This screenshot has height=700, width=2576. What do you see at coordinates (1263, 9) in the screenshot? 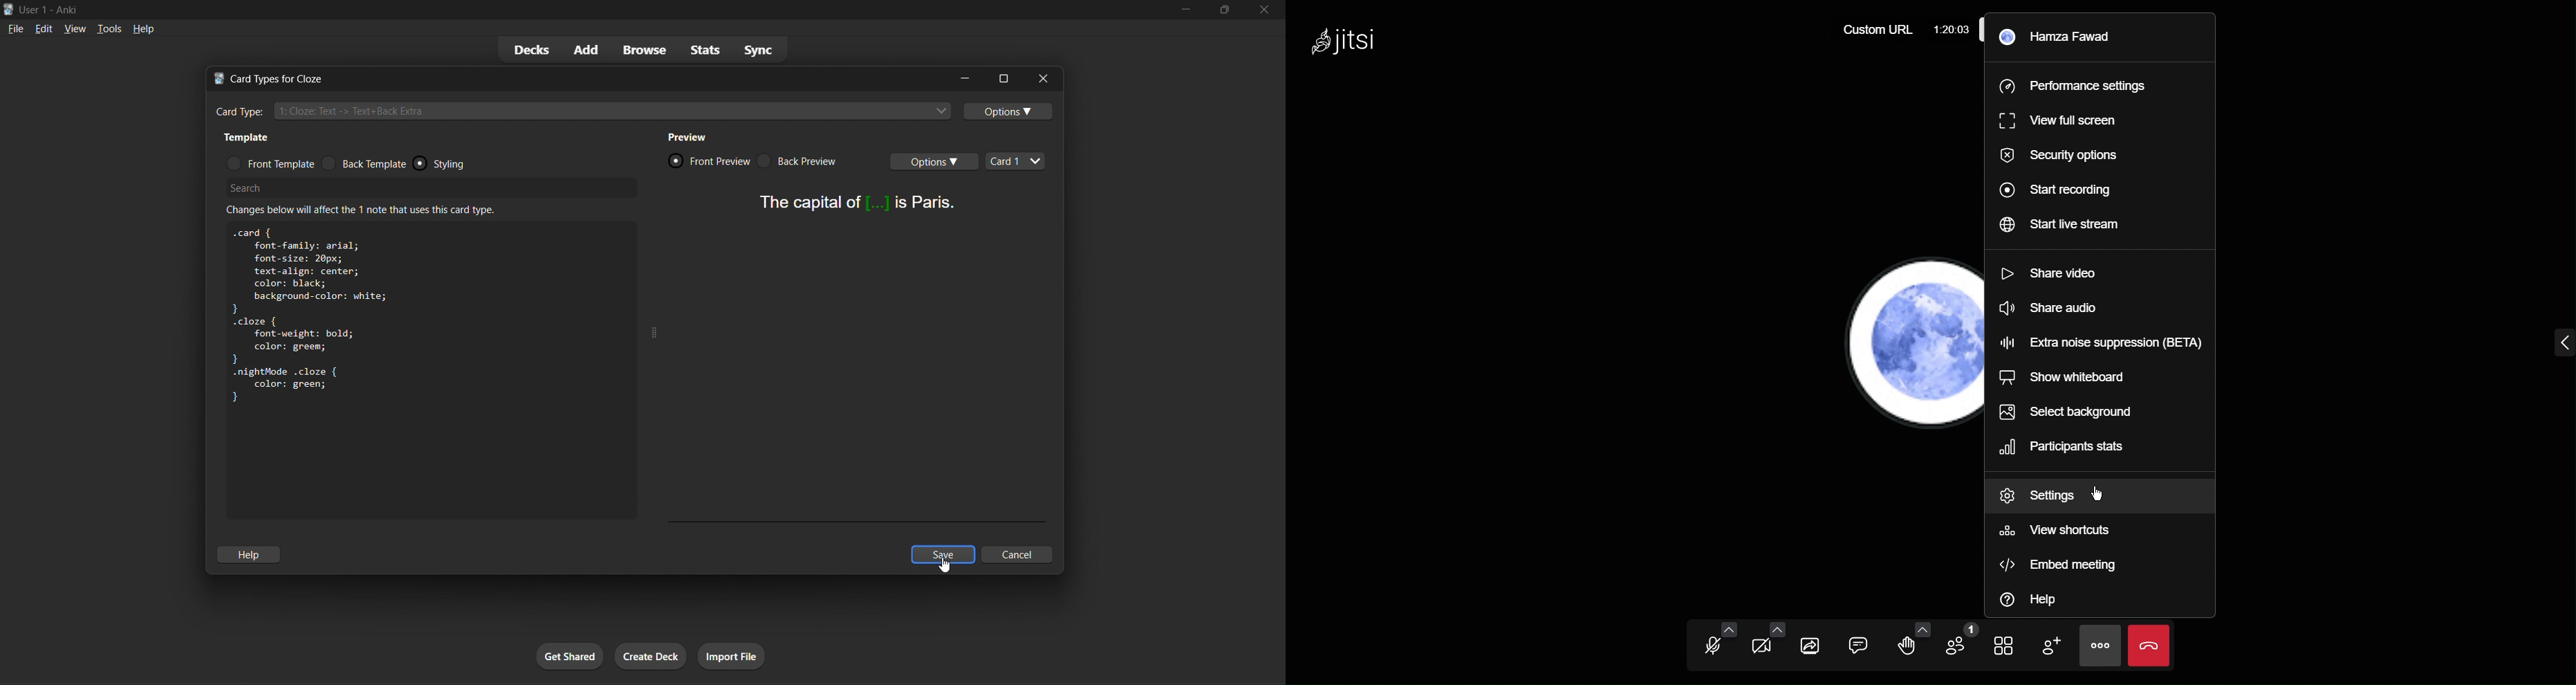
I see `close` at bounding box center [1263, 9].